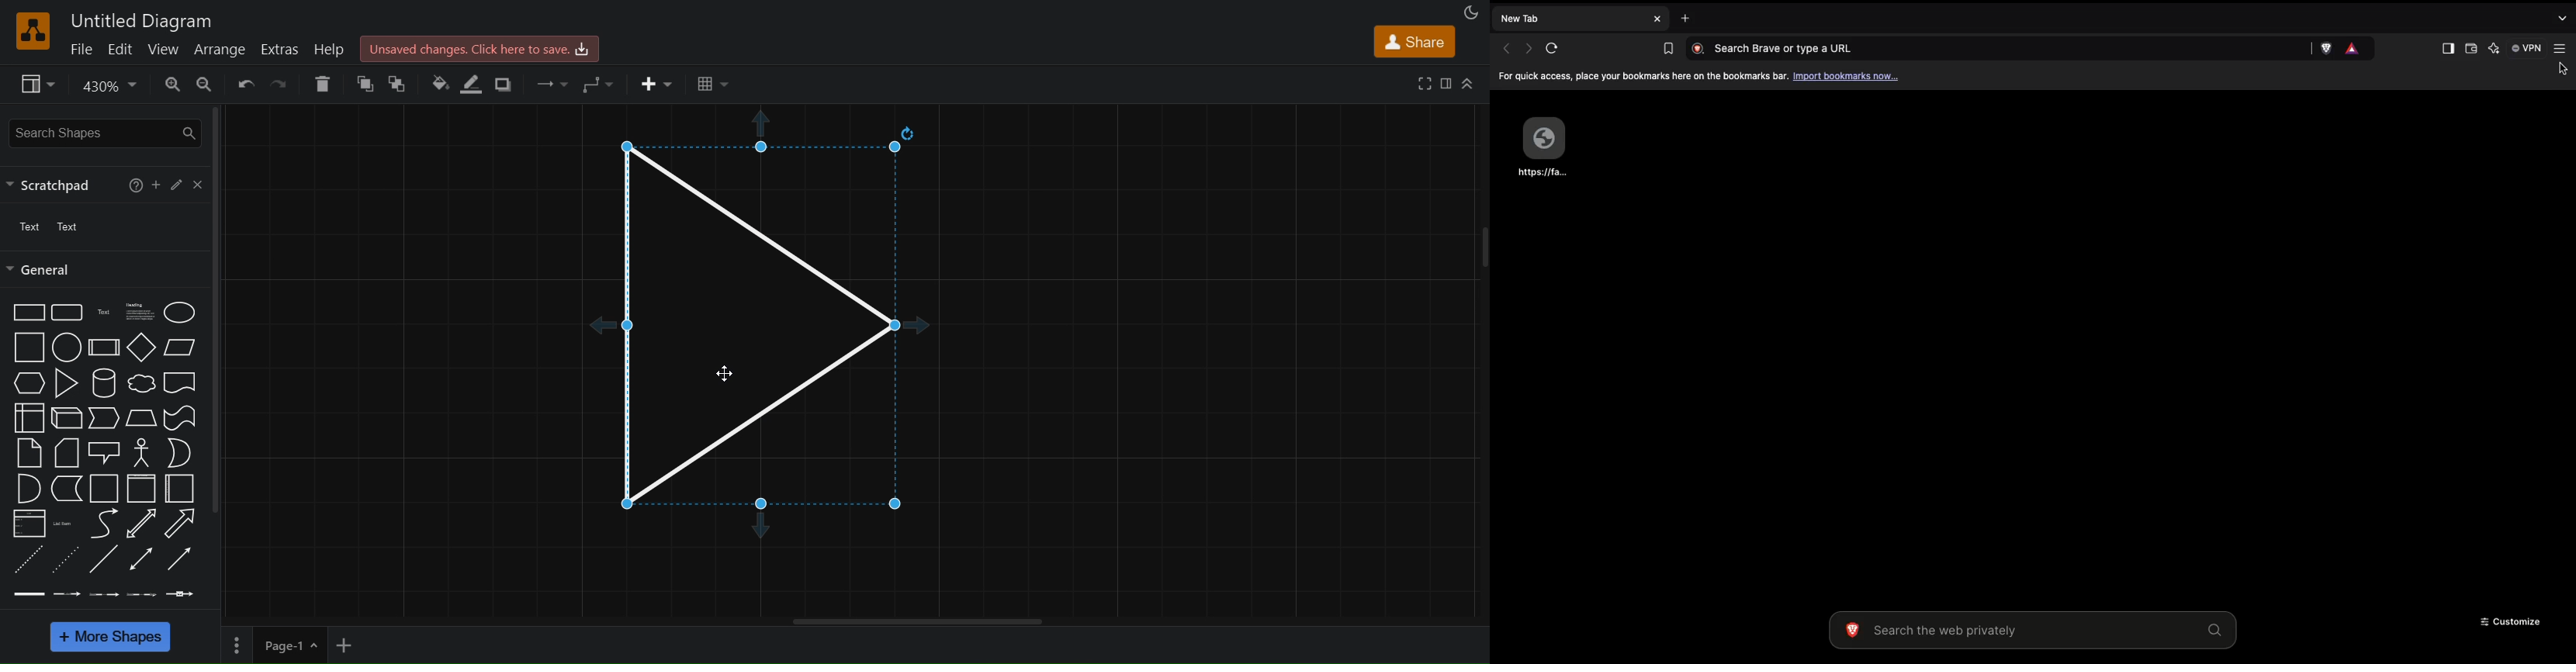 The width and height of the screenshot is (2576, 672). Describe the element at coordinates (220, 48) in the screenshot. I see `arrange` at that location.